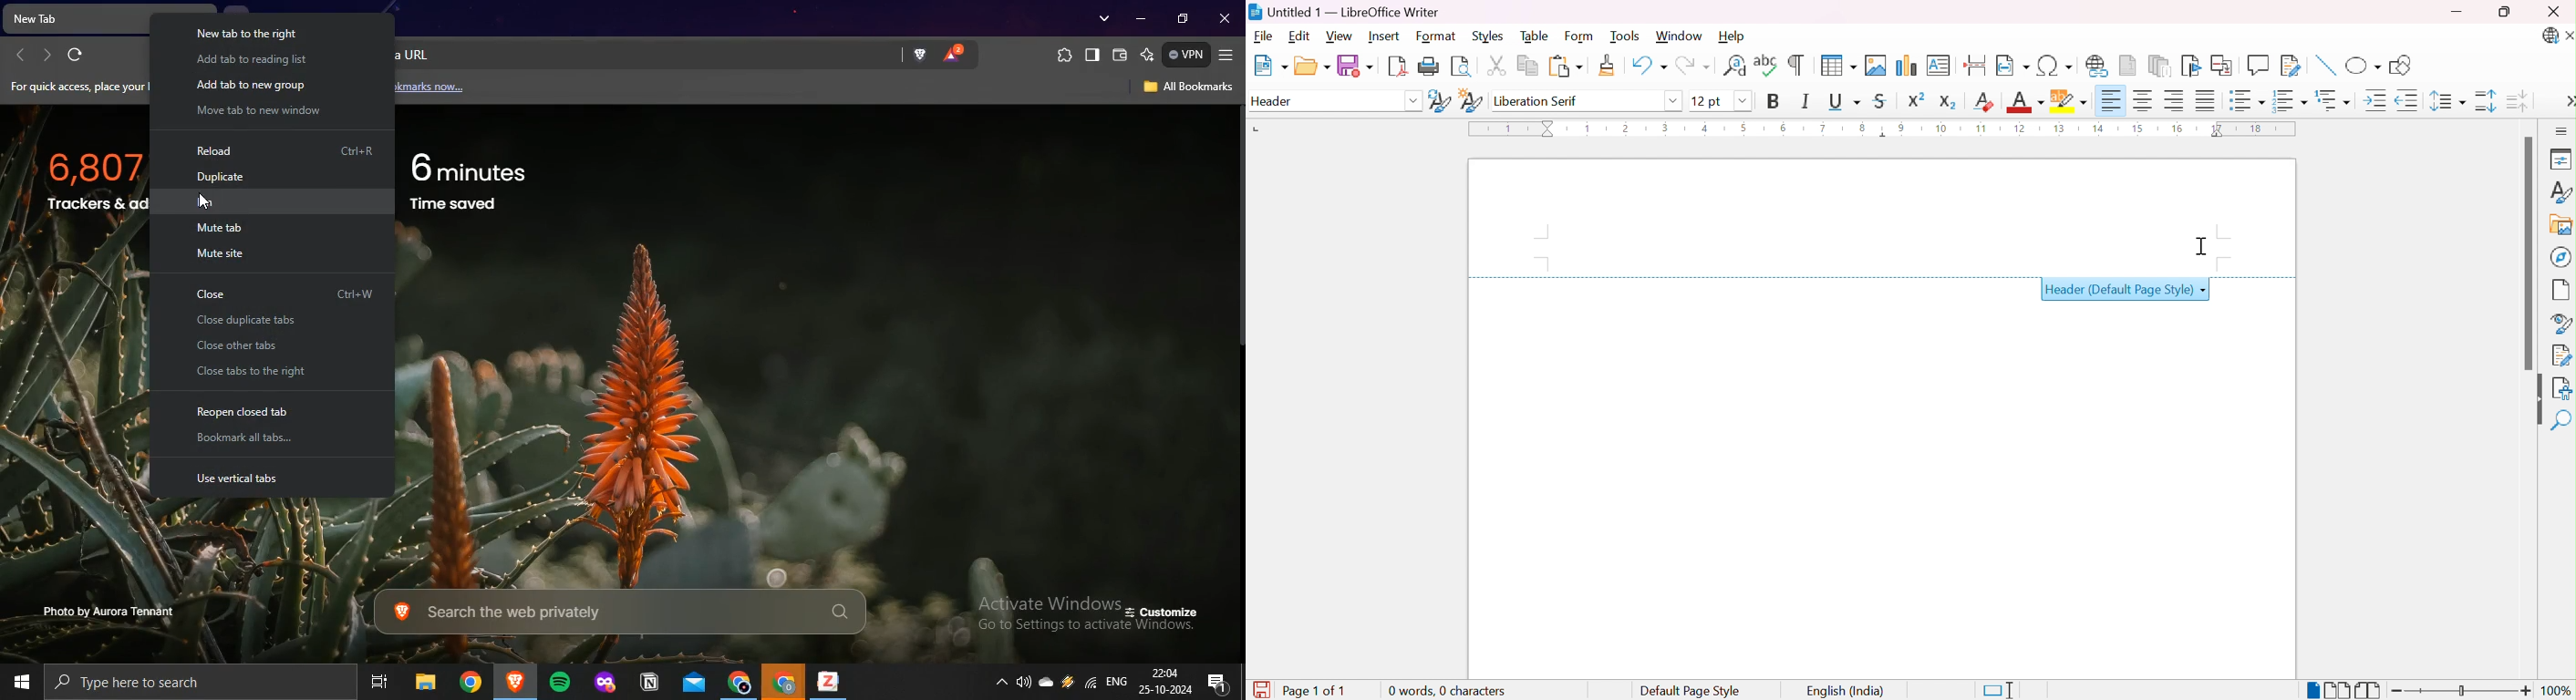  Describe the element at coordinates (1797, 65) in the screenshot. I see `Toggle formatting marks` at that location.